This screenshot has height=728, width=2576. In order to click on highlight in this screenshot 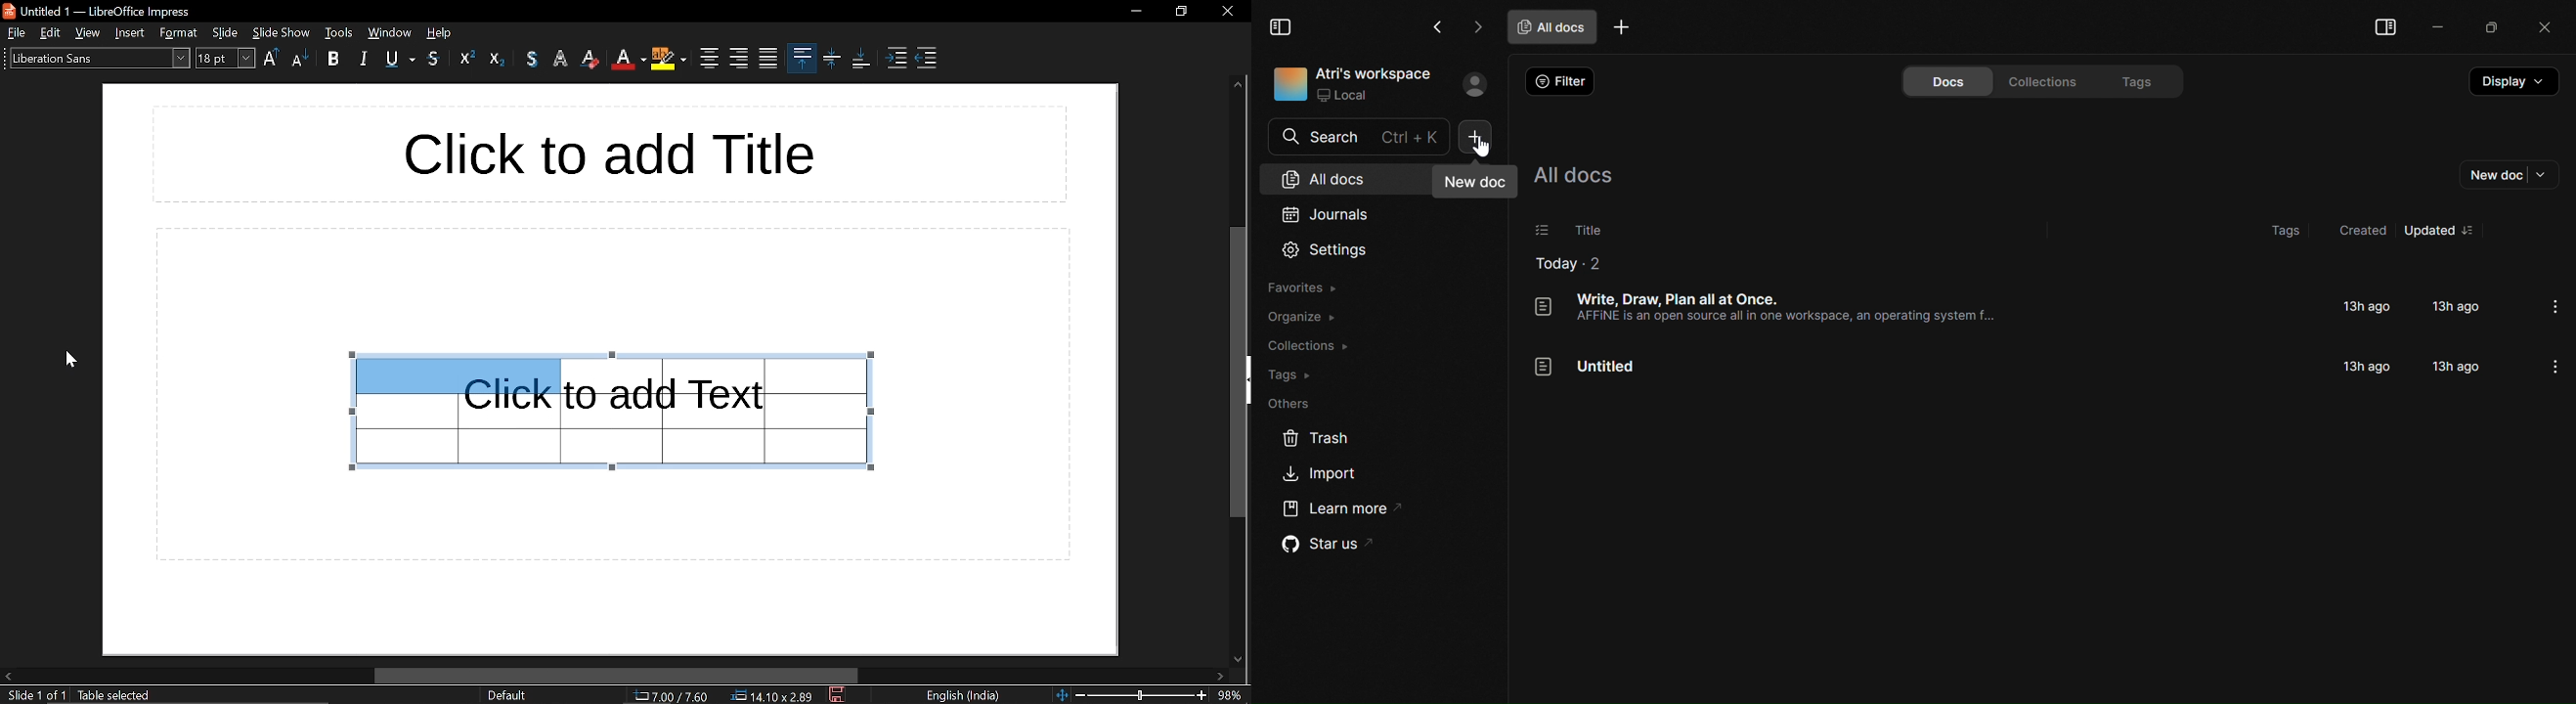, I will do `click(668, 61)`.